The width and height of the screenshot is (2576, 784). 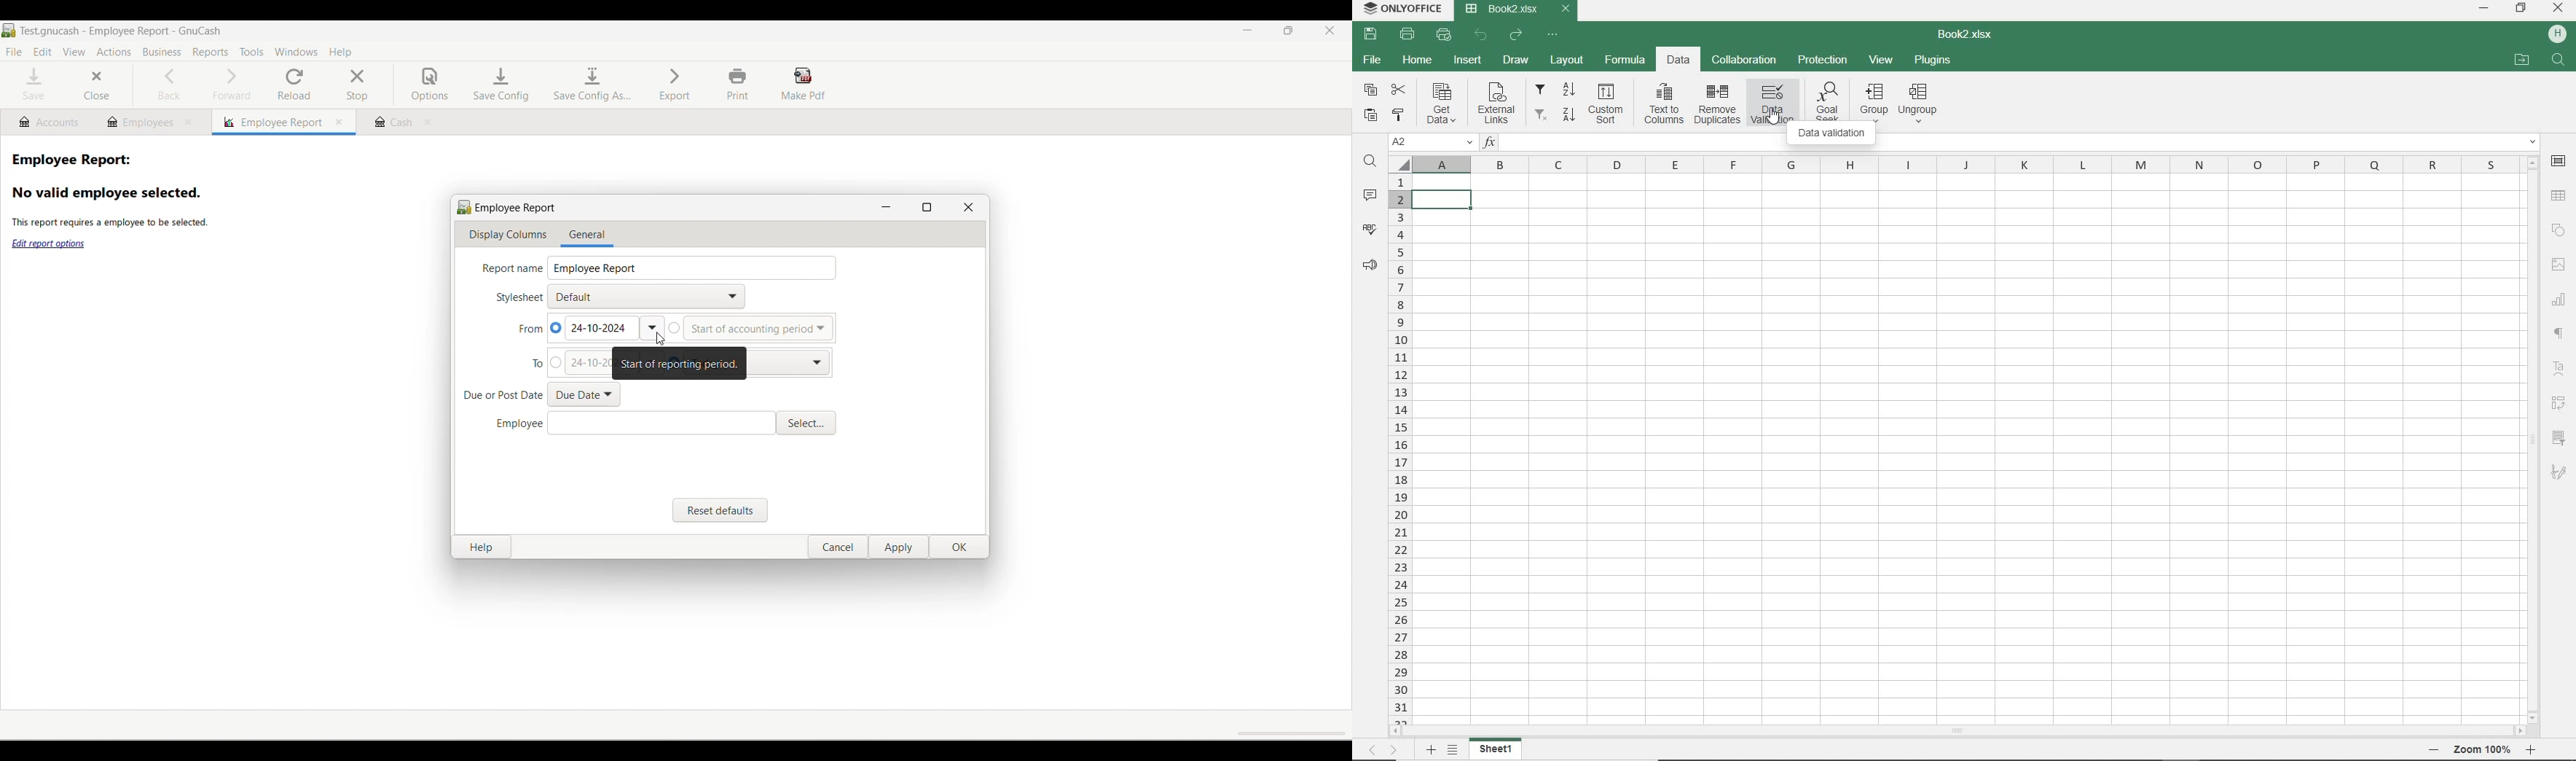 What do you see at coordinates (1381, 752) in the screenshot?
I see `MOVE TO SHEET` at bounding box center [1381, 752].